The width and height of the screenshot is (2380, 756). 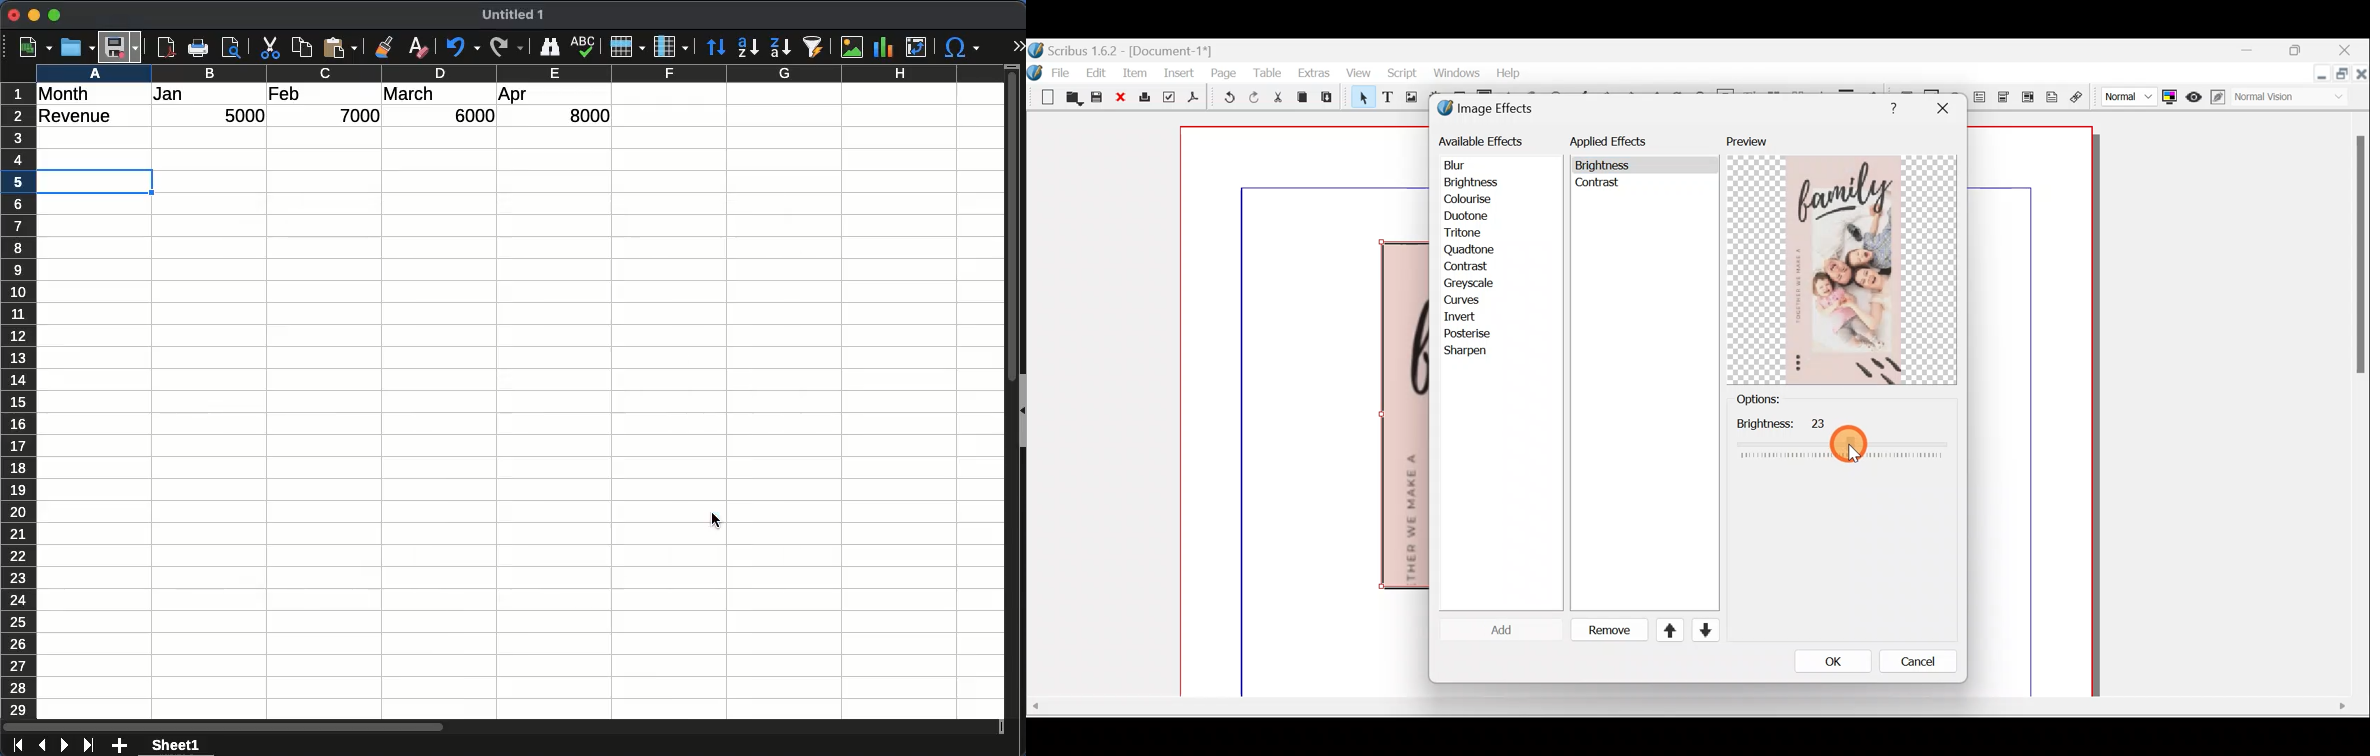 I want to click on pivot table, so click(x=915, y=48).